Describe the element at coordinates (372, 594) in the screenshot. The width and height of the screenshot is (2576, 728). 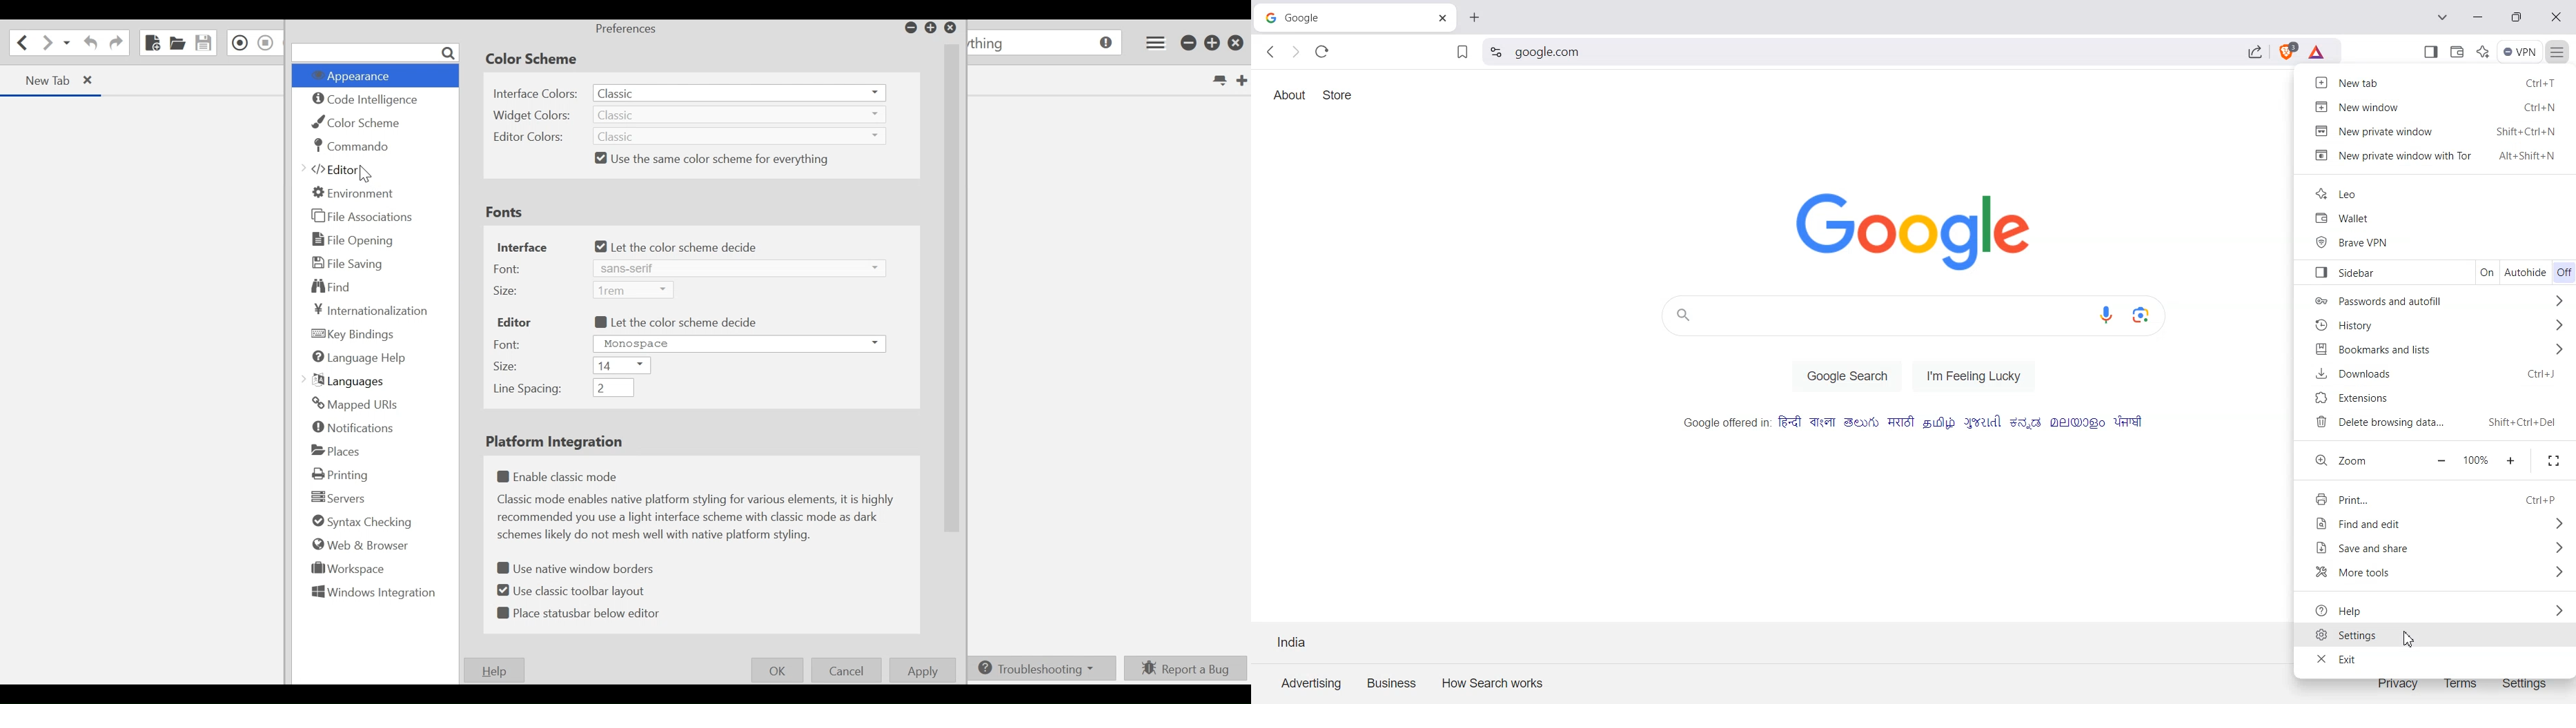
I see `Windows Integration` at that location.